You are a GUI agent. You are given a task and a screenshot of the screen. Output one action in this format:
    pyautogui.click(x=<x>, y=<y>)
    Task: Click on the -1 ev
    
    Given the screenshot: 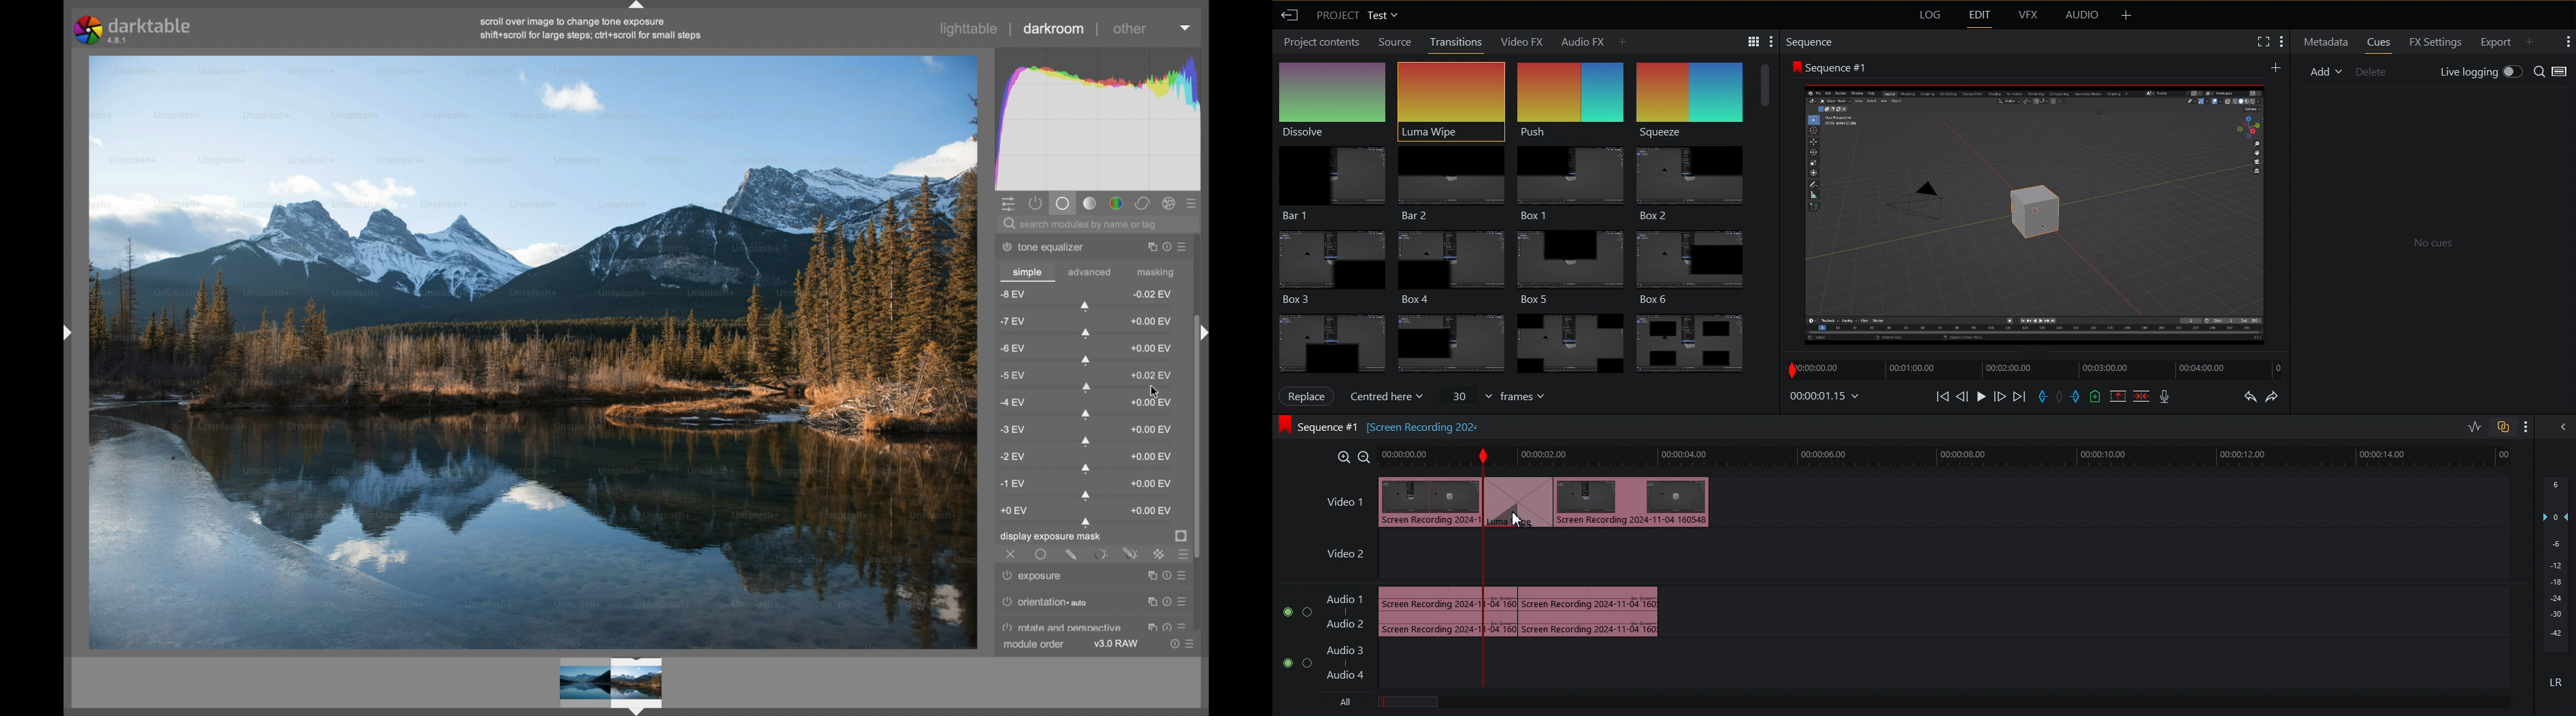 What is the action you would take?
    pyautogui.click(x=1013, y=483)
    